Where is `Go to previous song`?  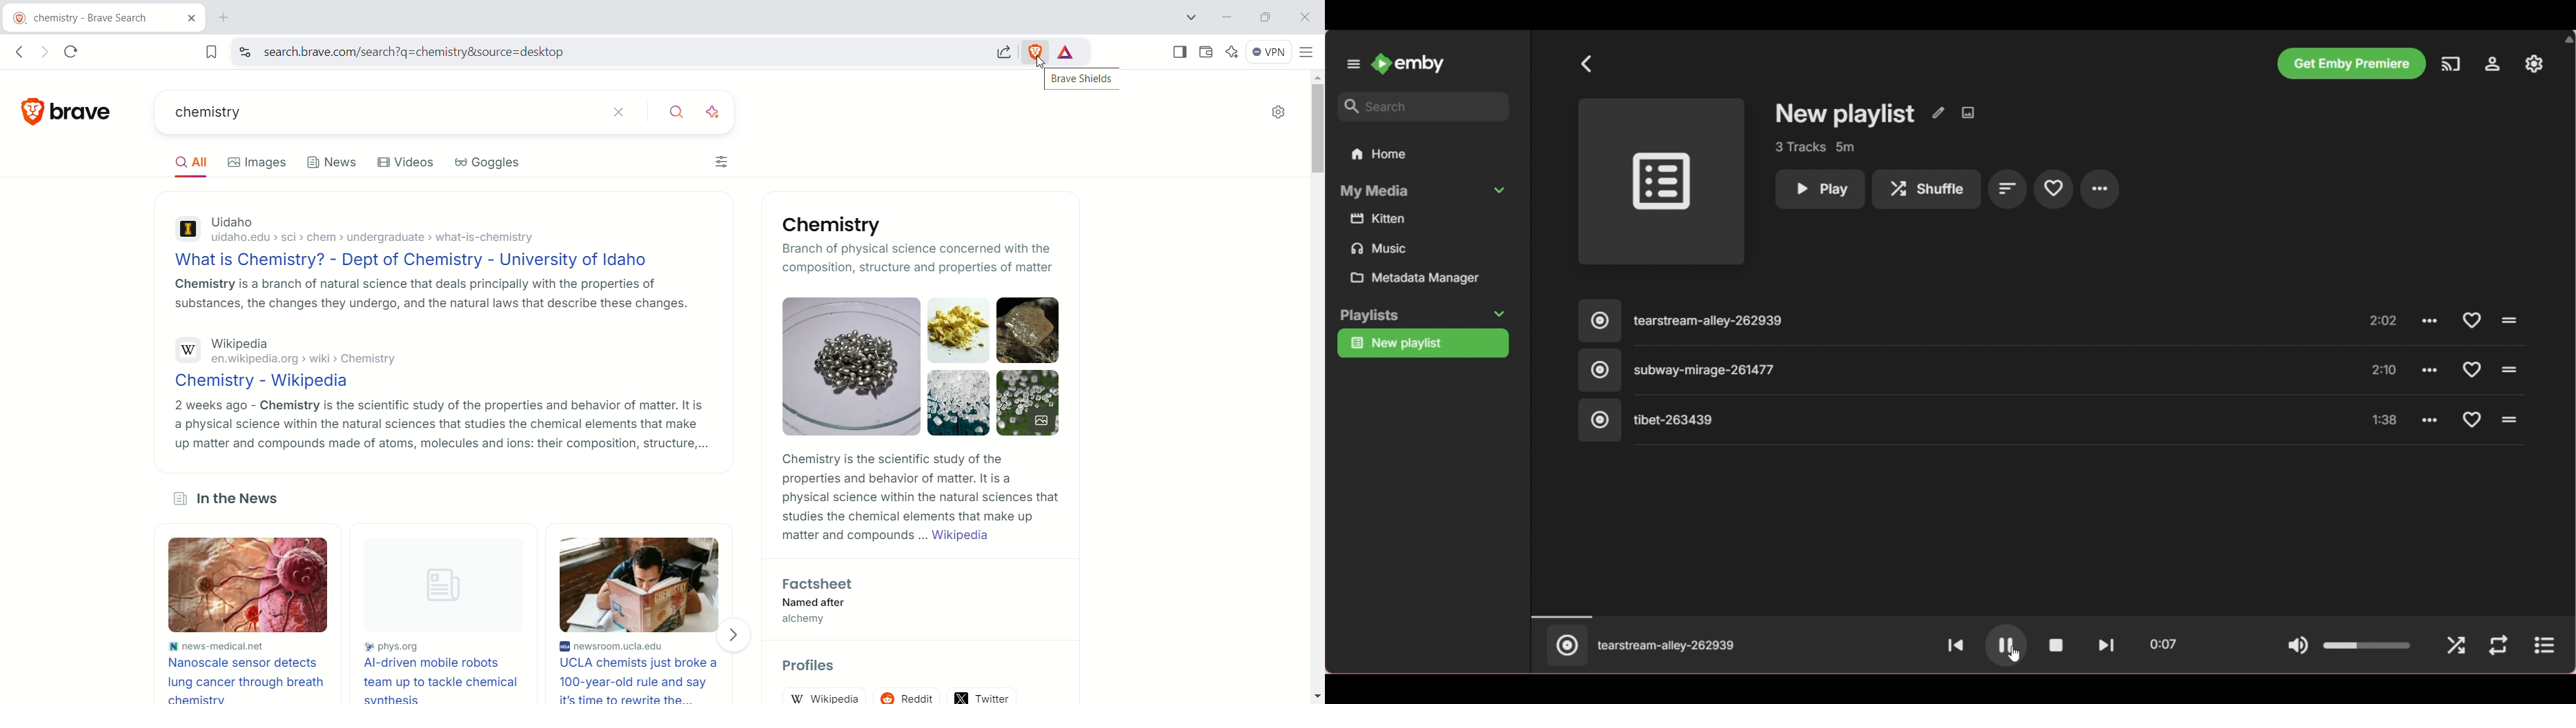
Go to previous song is located at coordinates (1954, 644).